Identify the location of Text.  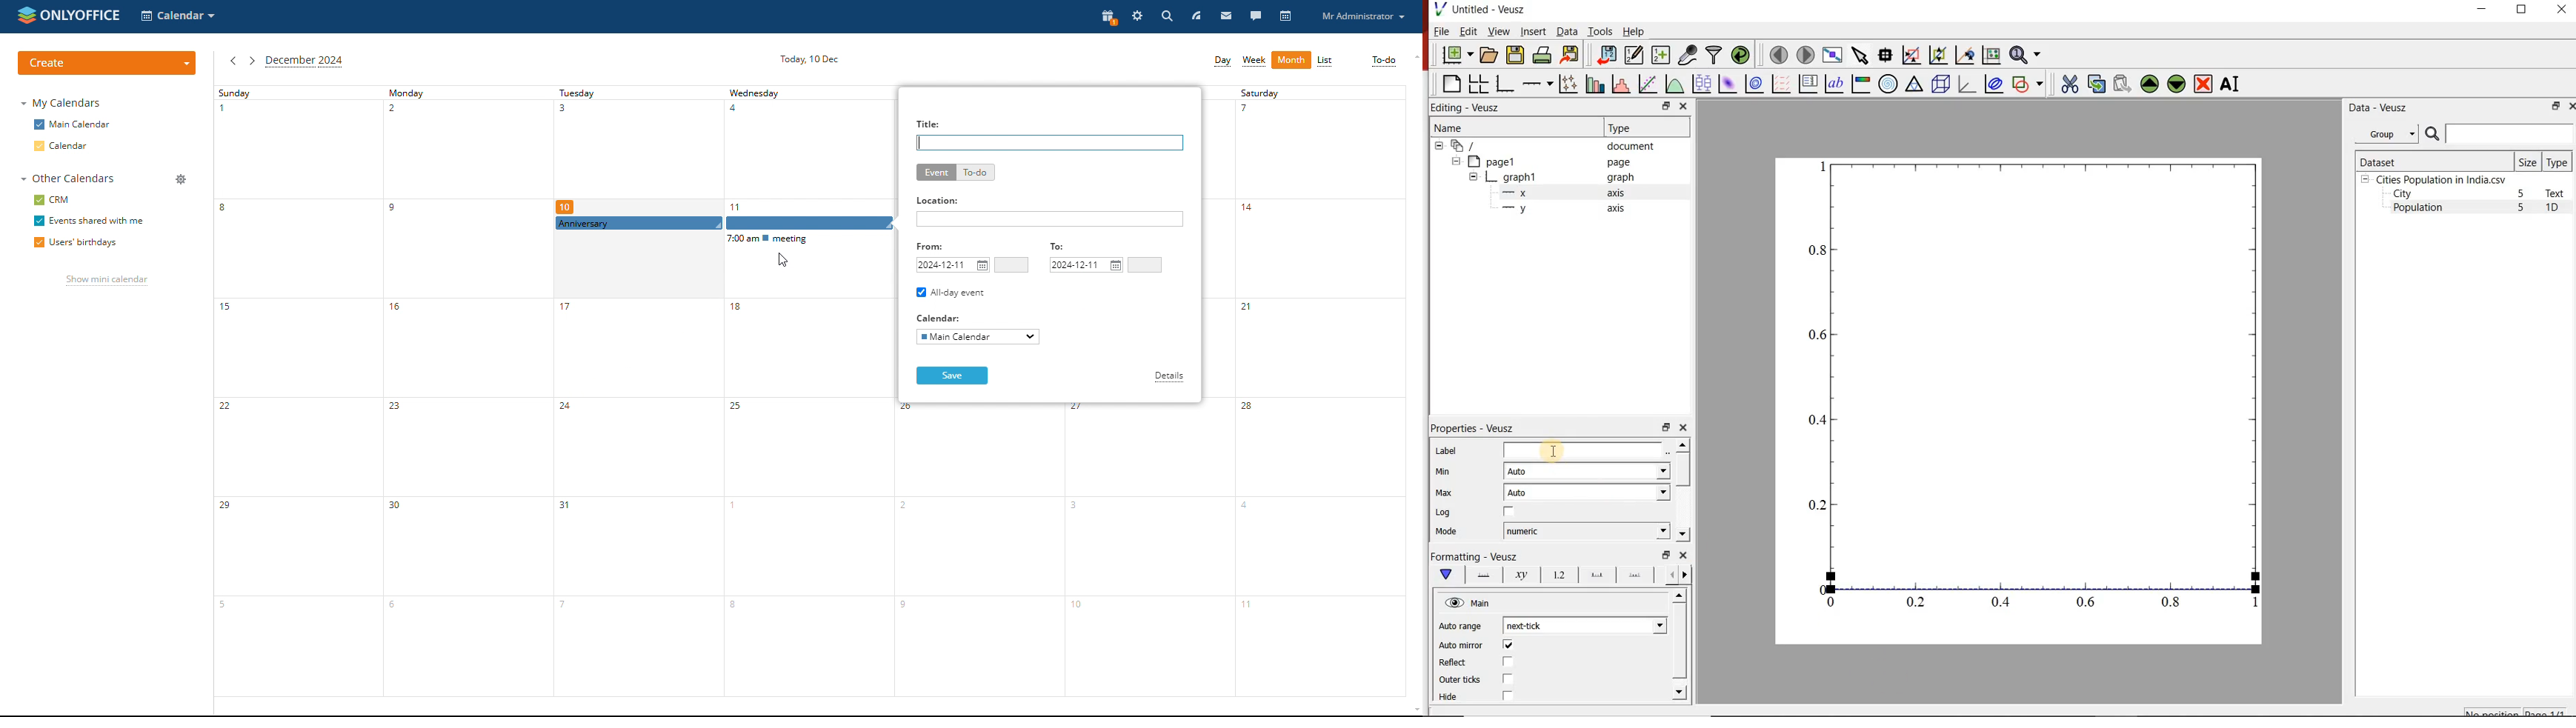
(2558, 193).